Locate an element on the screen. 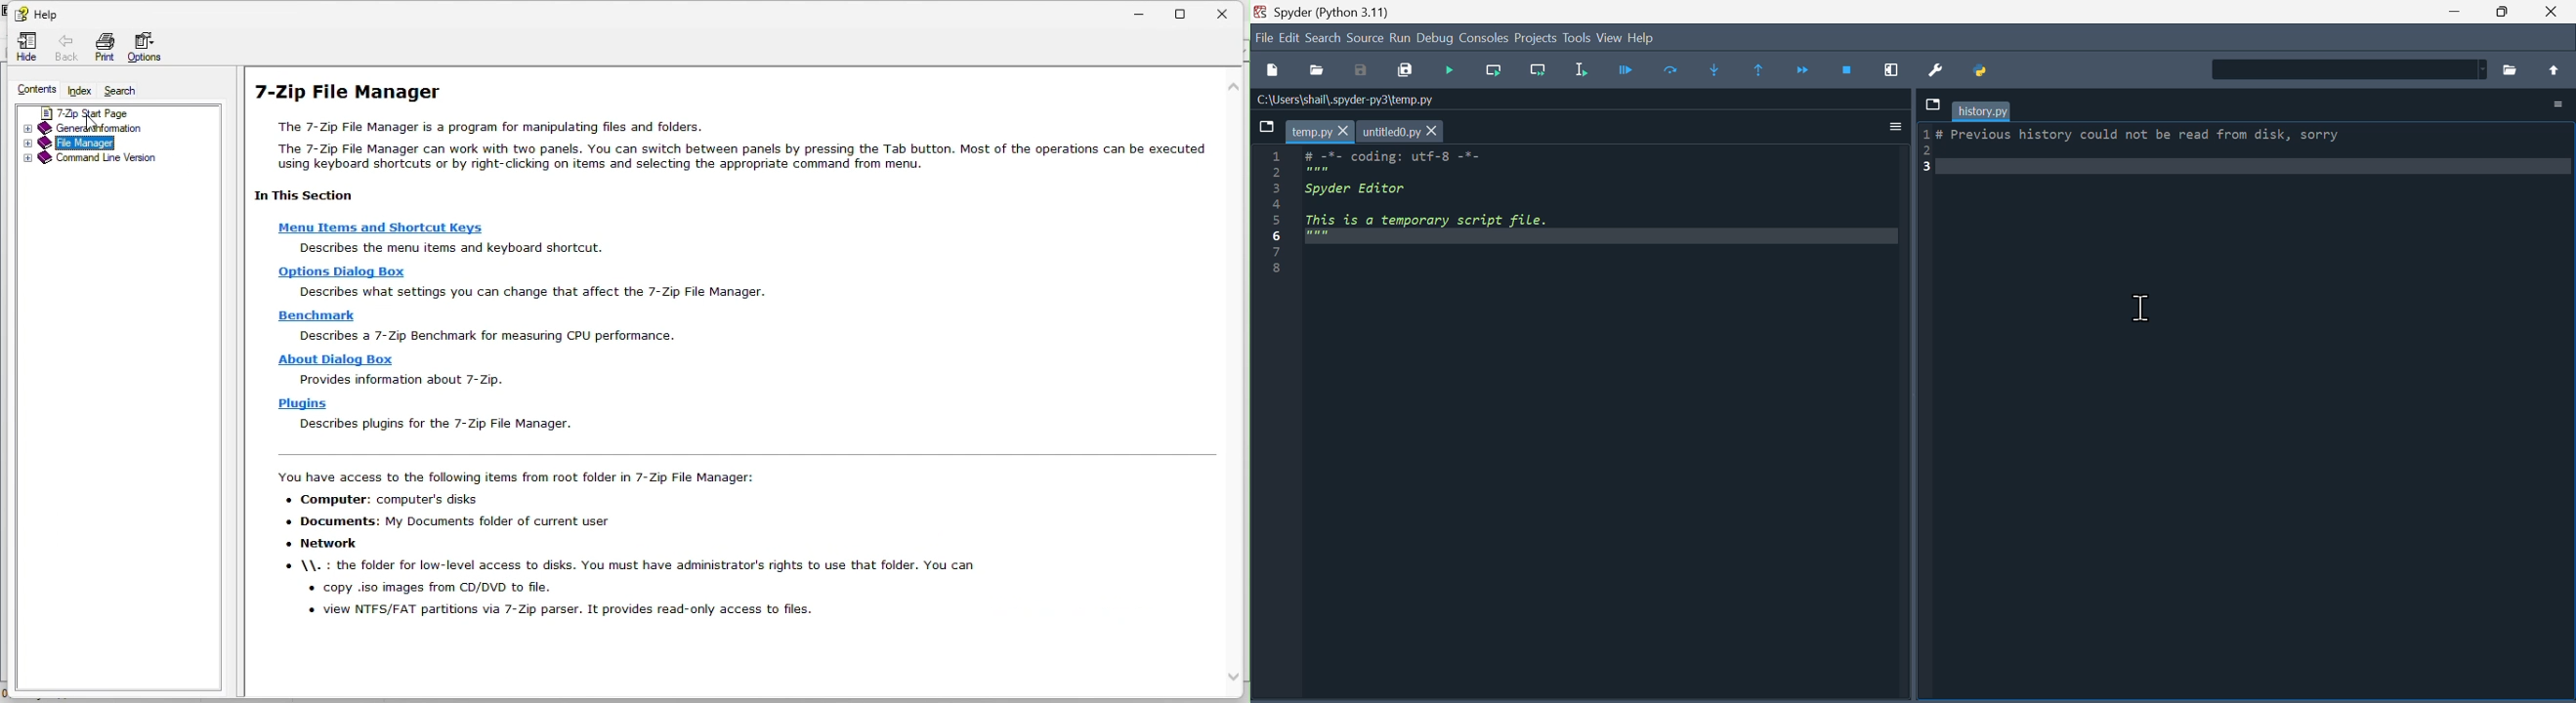  Describes a 7-Zip Benchmark for measuring CPU performance is located at coordinates (487, 336).